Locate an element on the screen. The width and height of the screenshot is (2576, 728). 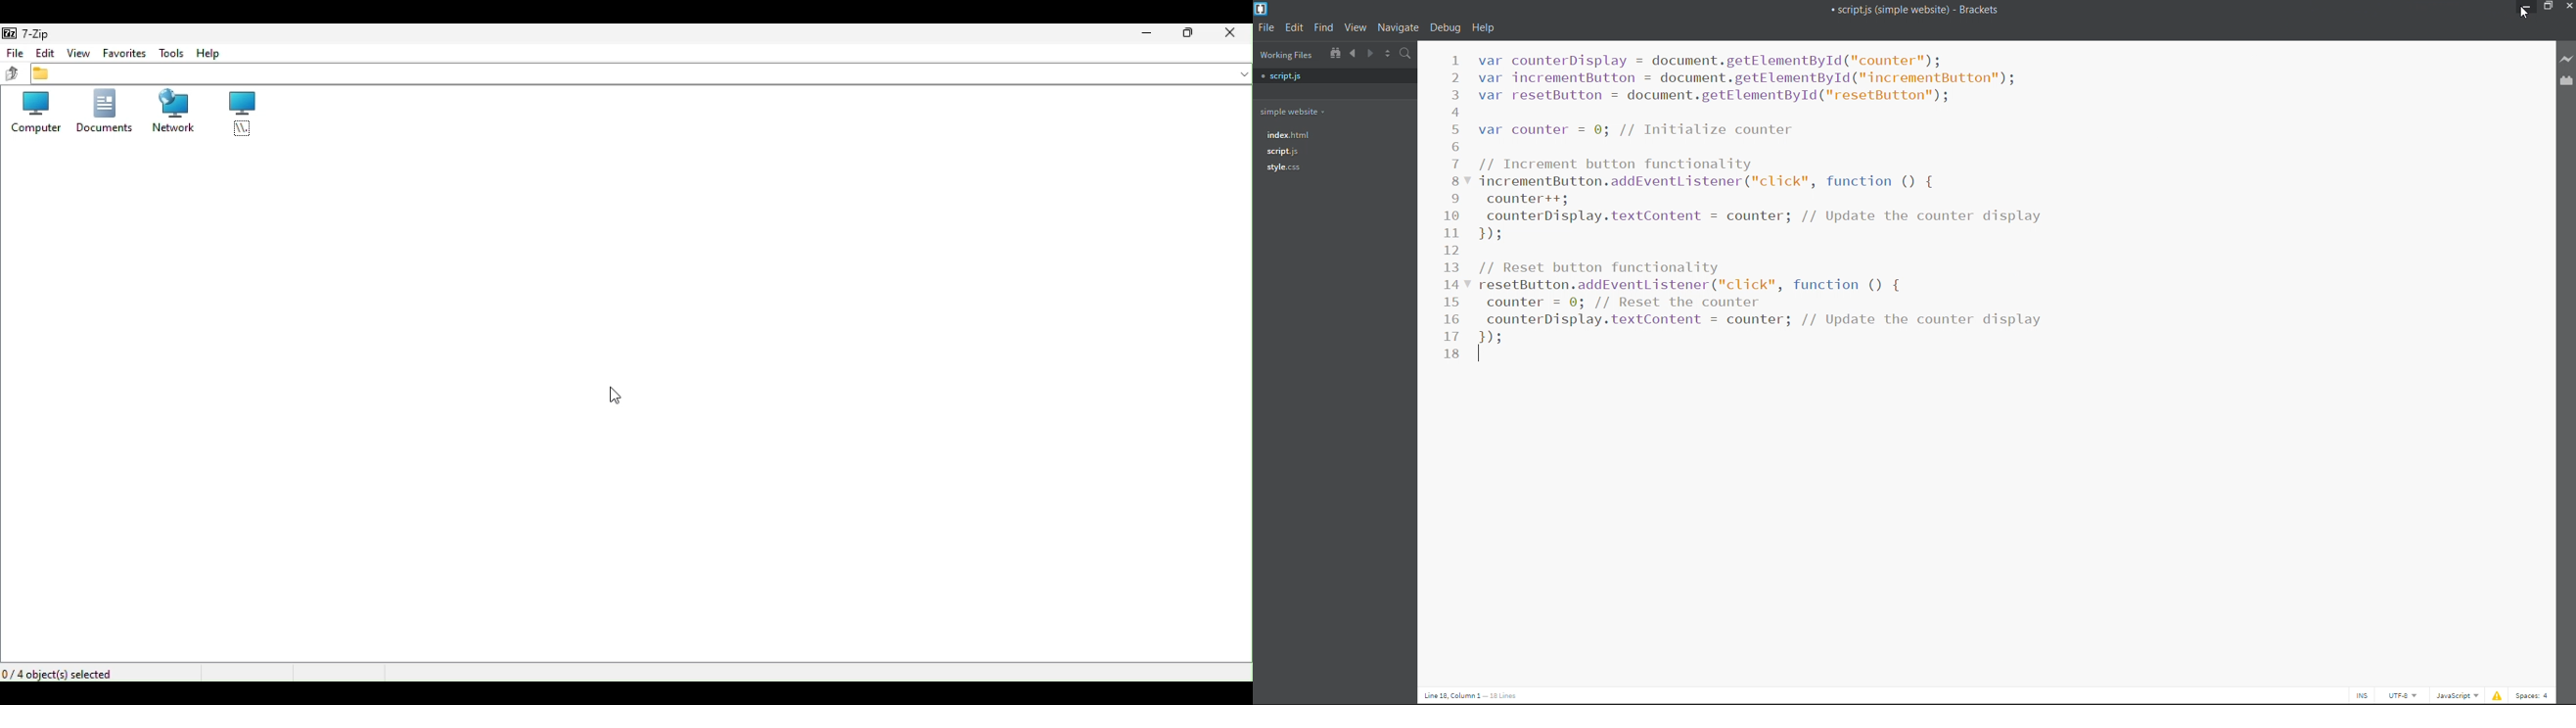
find is located at coordinates (1324, 27).